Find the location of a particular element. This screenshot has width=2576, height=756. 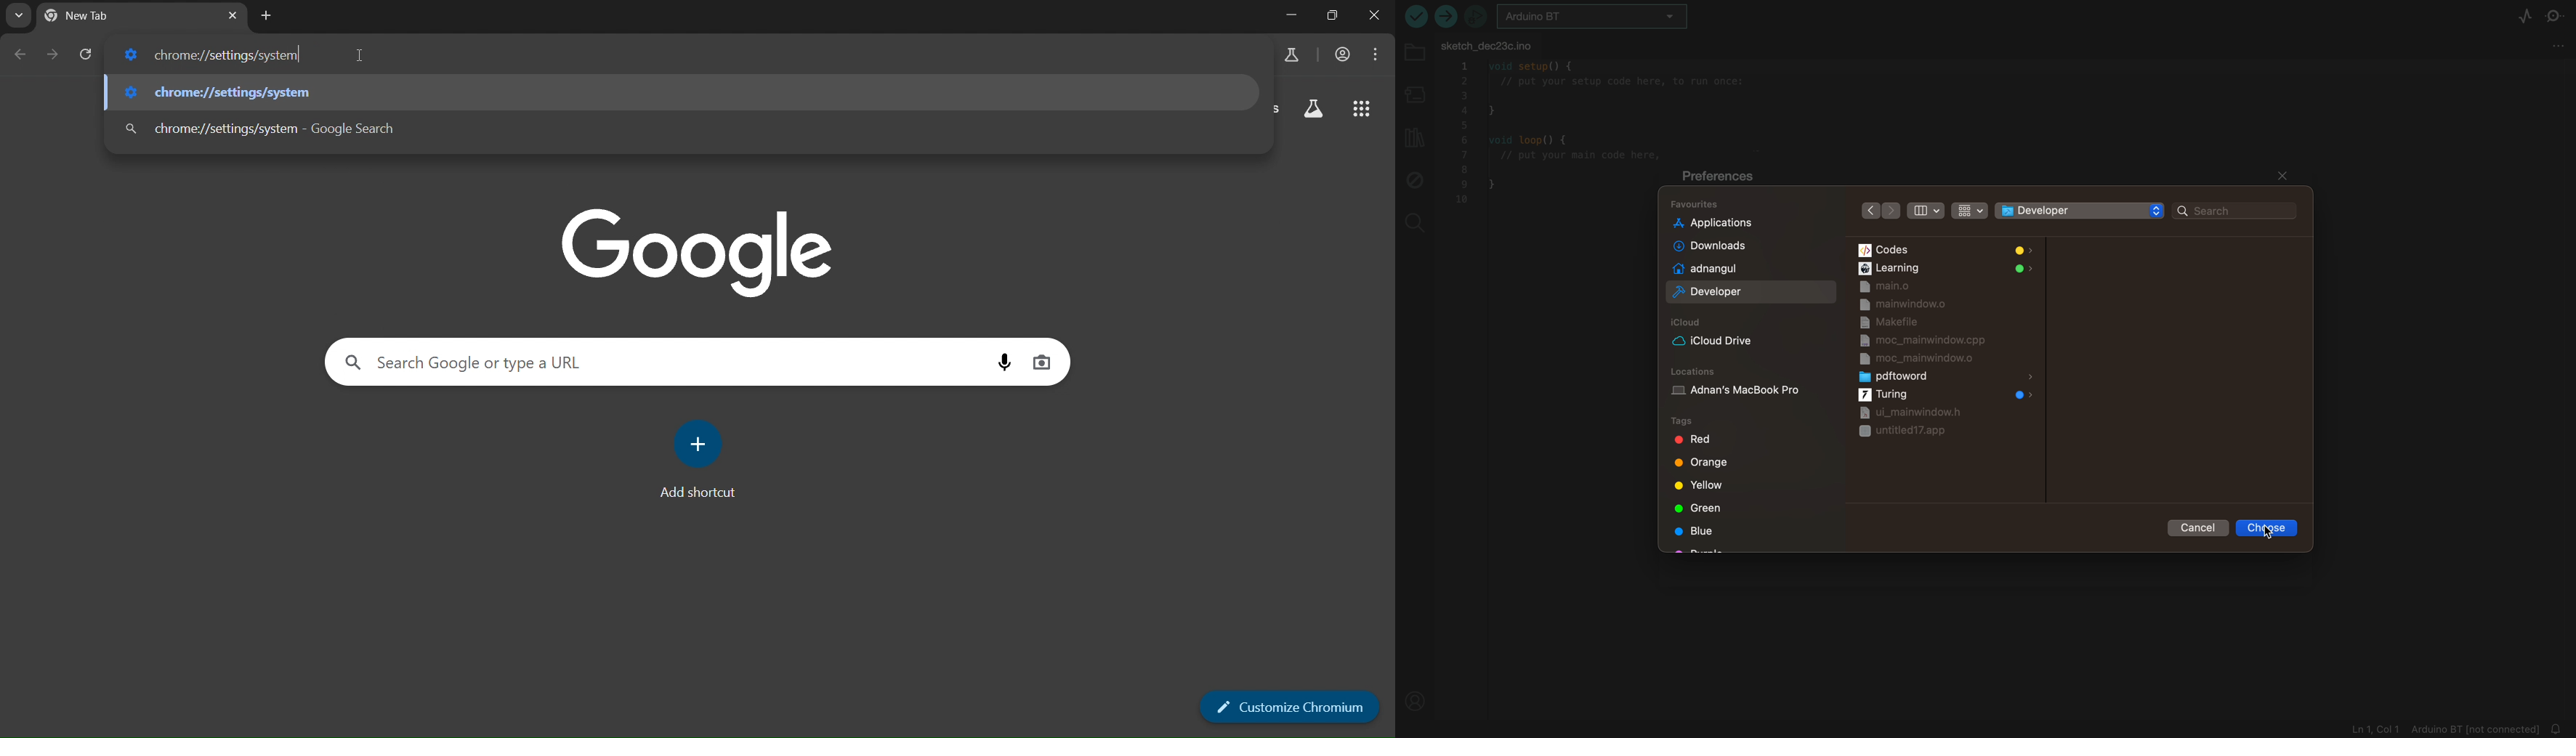

search tabs is located at coordinates (21, 17).